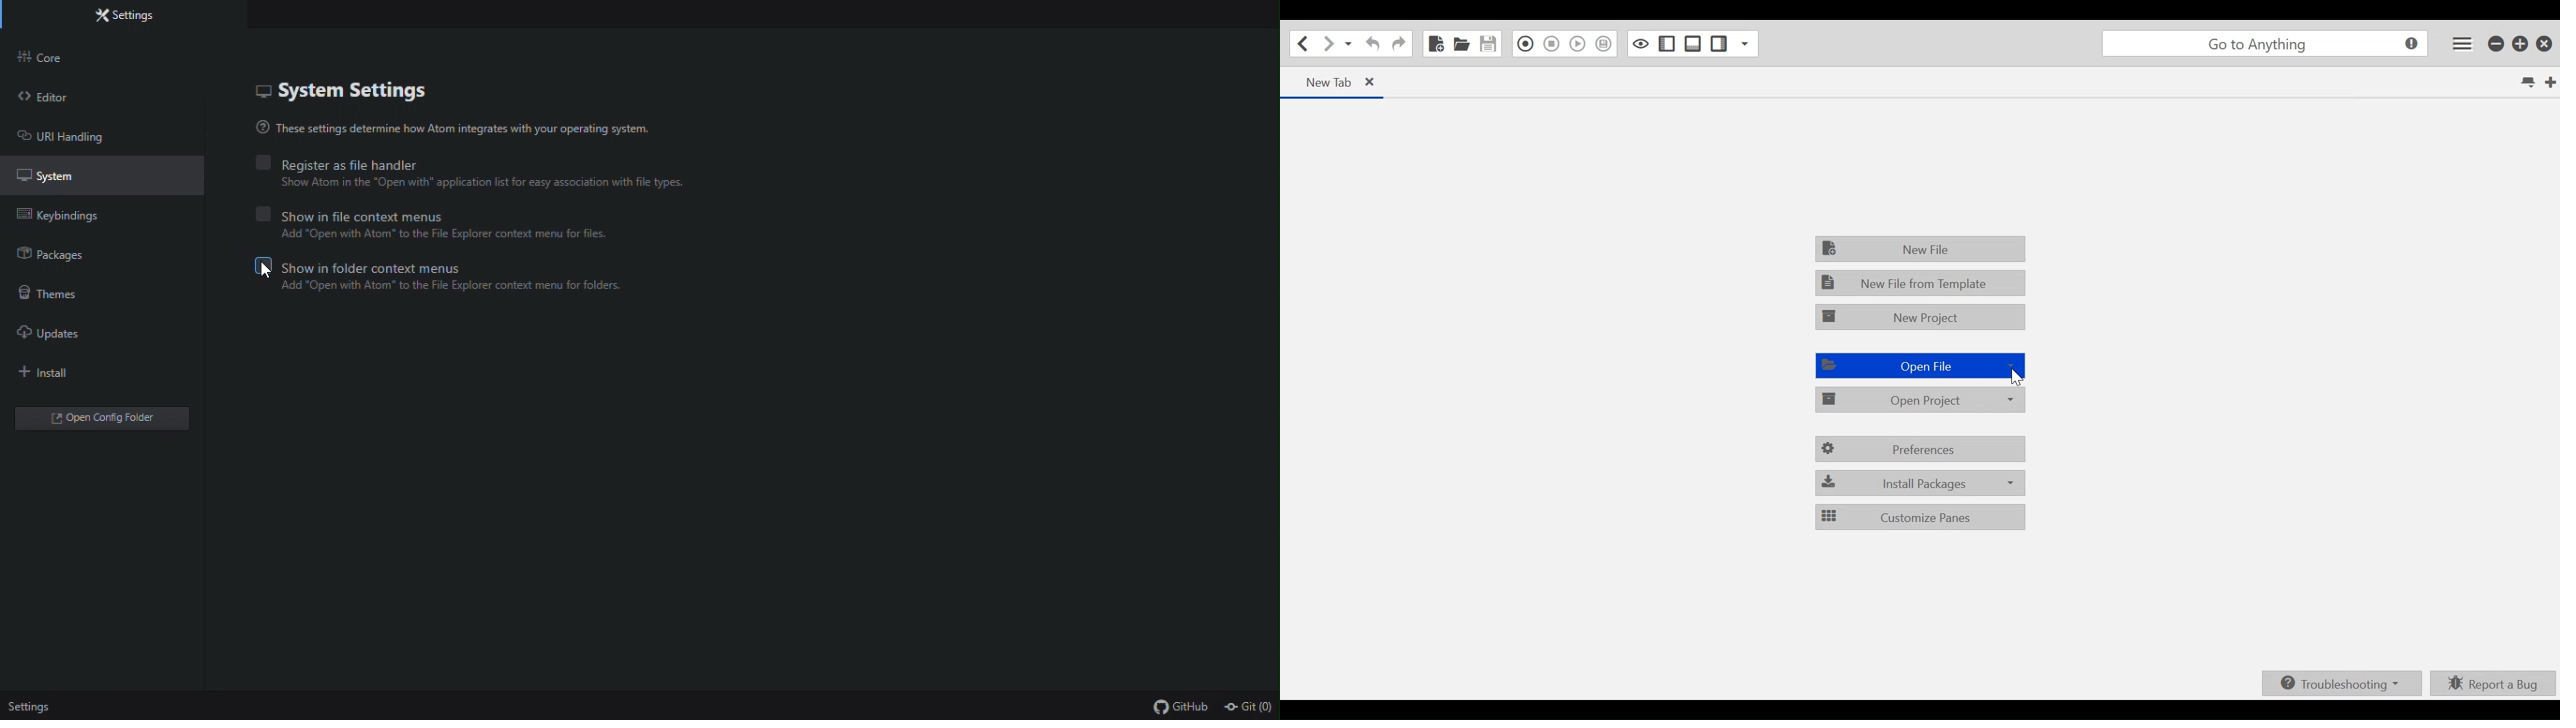  Describe the element at coordinates (267, 274) in the screenshot. I see `cursor` at that location.